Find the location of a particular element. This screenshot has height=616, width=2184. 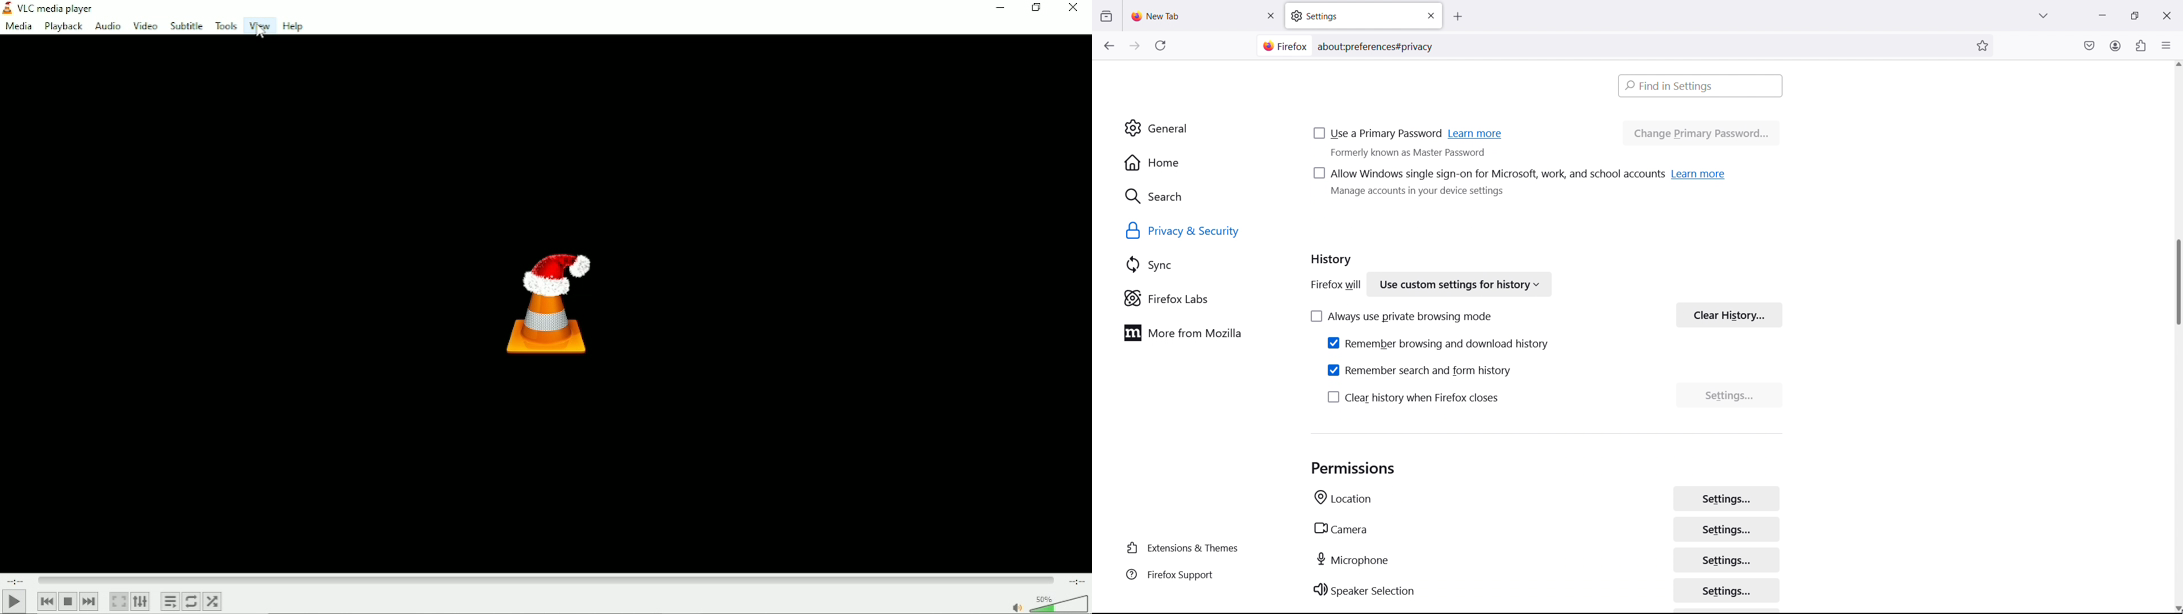

Video is located at coordinates (144, 26).